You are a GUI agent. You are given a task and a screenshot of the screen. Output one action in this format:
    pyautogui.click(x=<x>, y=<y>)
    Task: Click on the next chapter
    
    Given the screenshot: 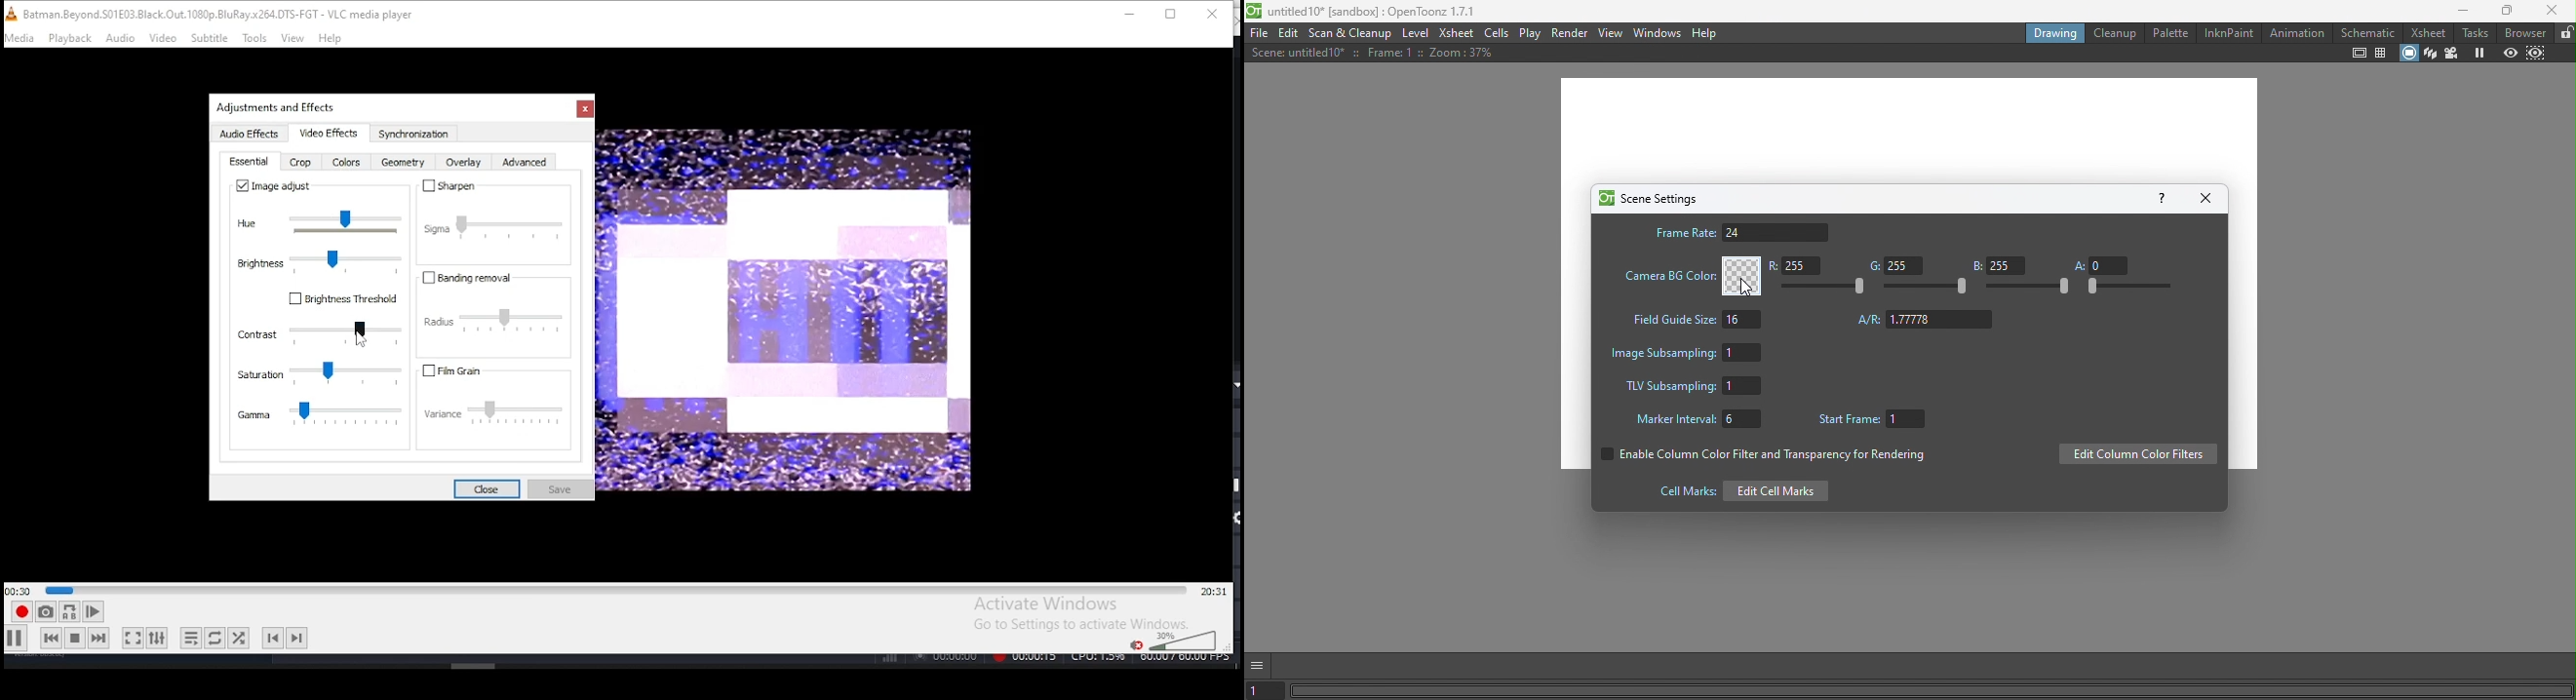 What is the action you would take?
    pyautogui.click(x=298, y=636)
    